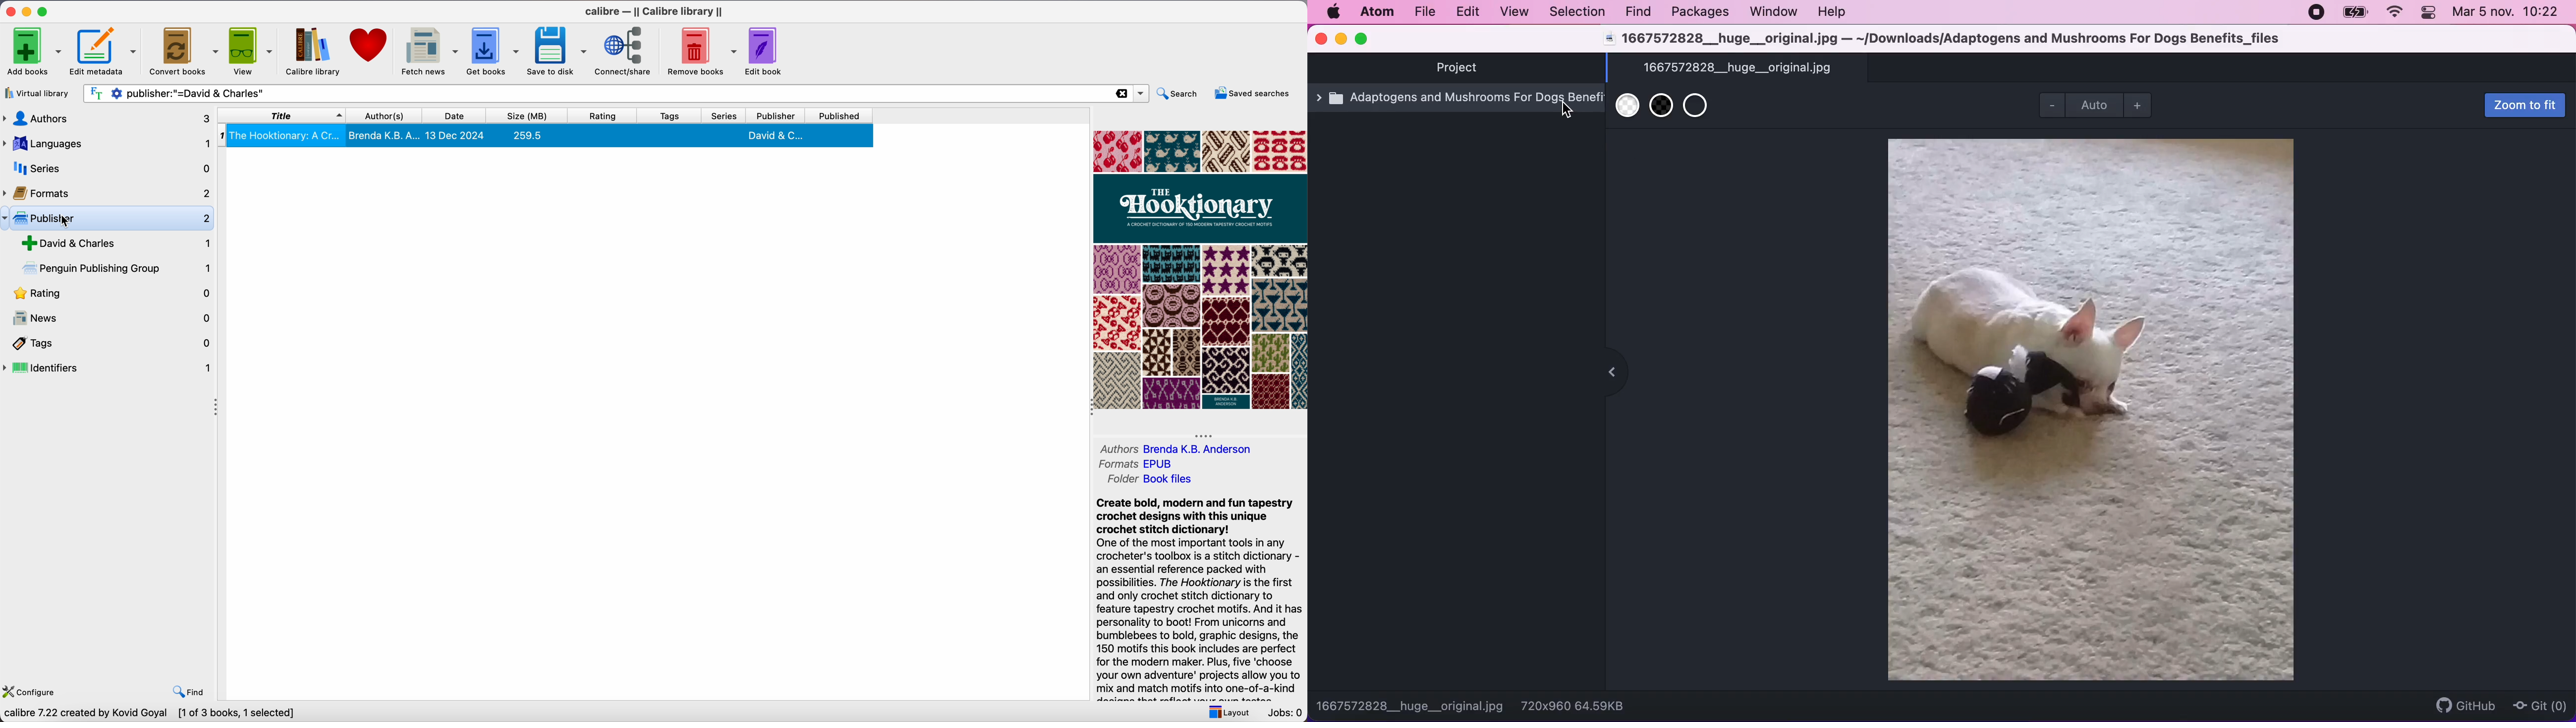  What do you see at coordinates (390, 115) in the screenshot?
I see `author(s)` at bounding box center [390, 115].